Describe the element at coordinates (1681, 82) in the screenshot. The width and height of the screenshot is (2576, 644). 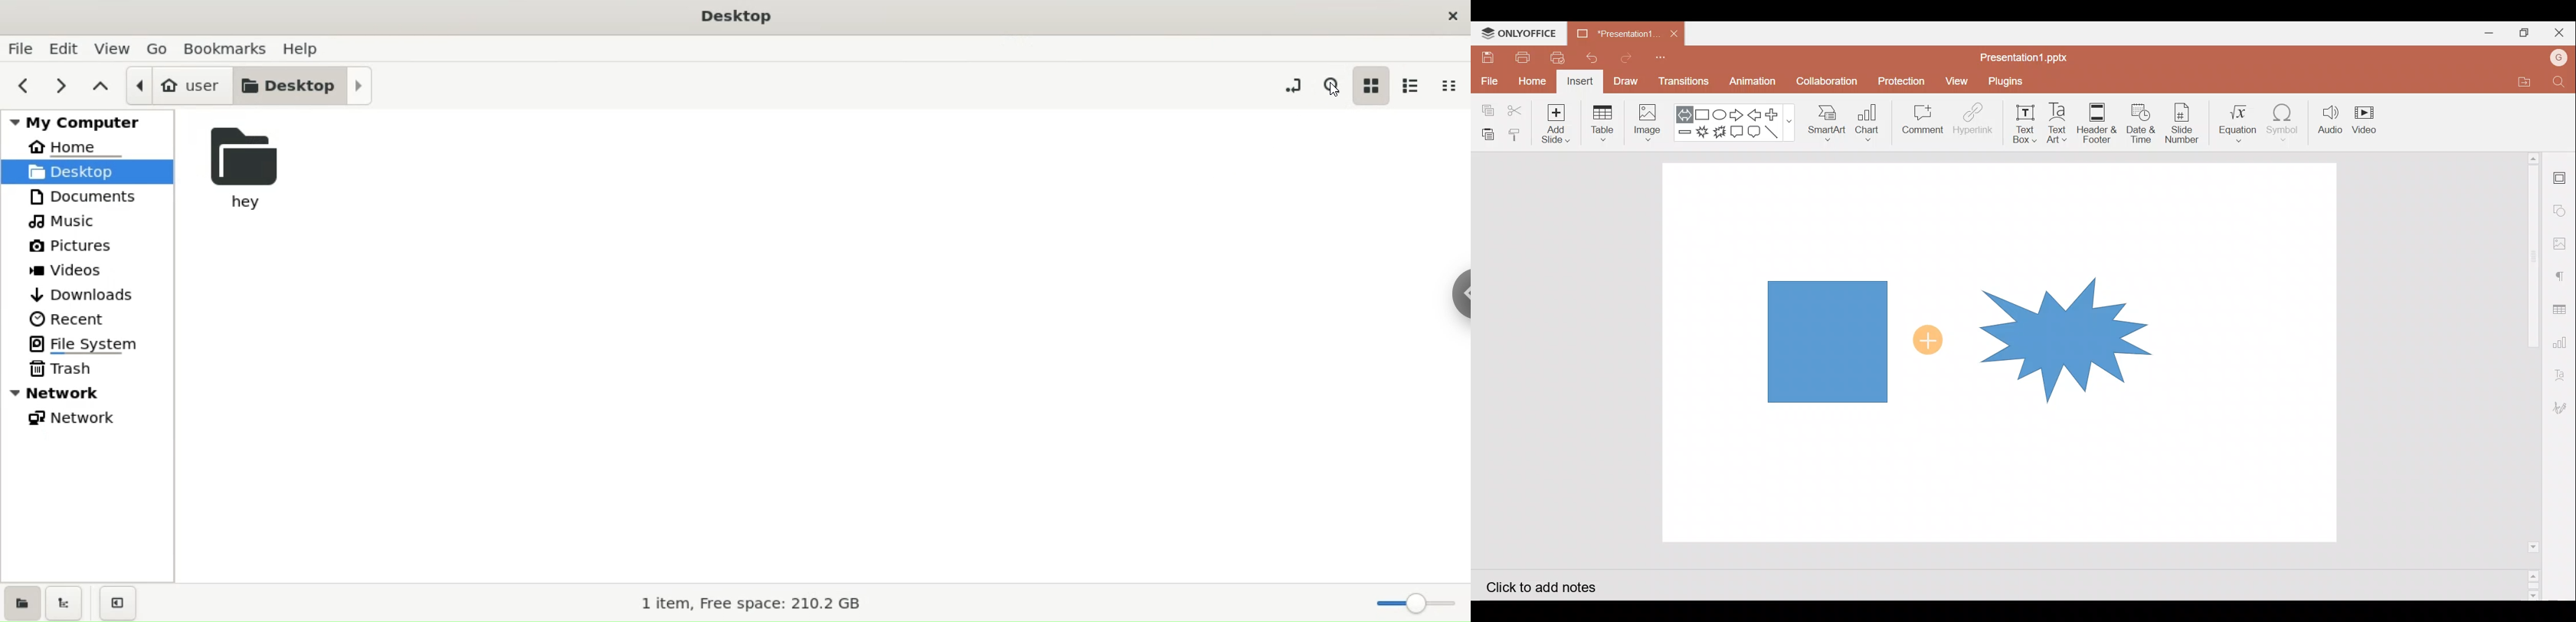
I see `Transitions` at that location.